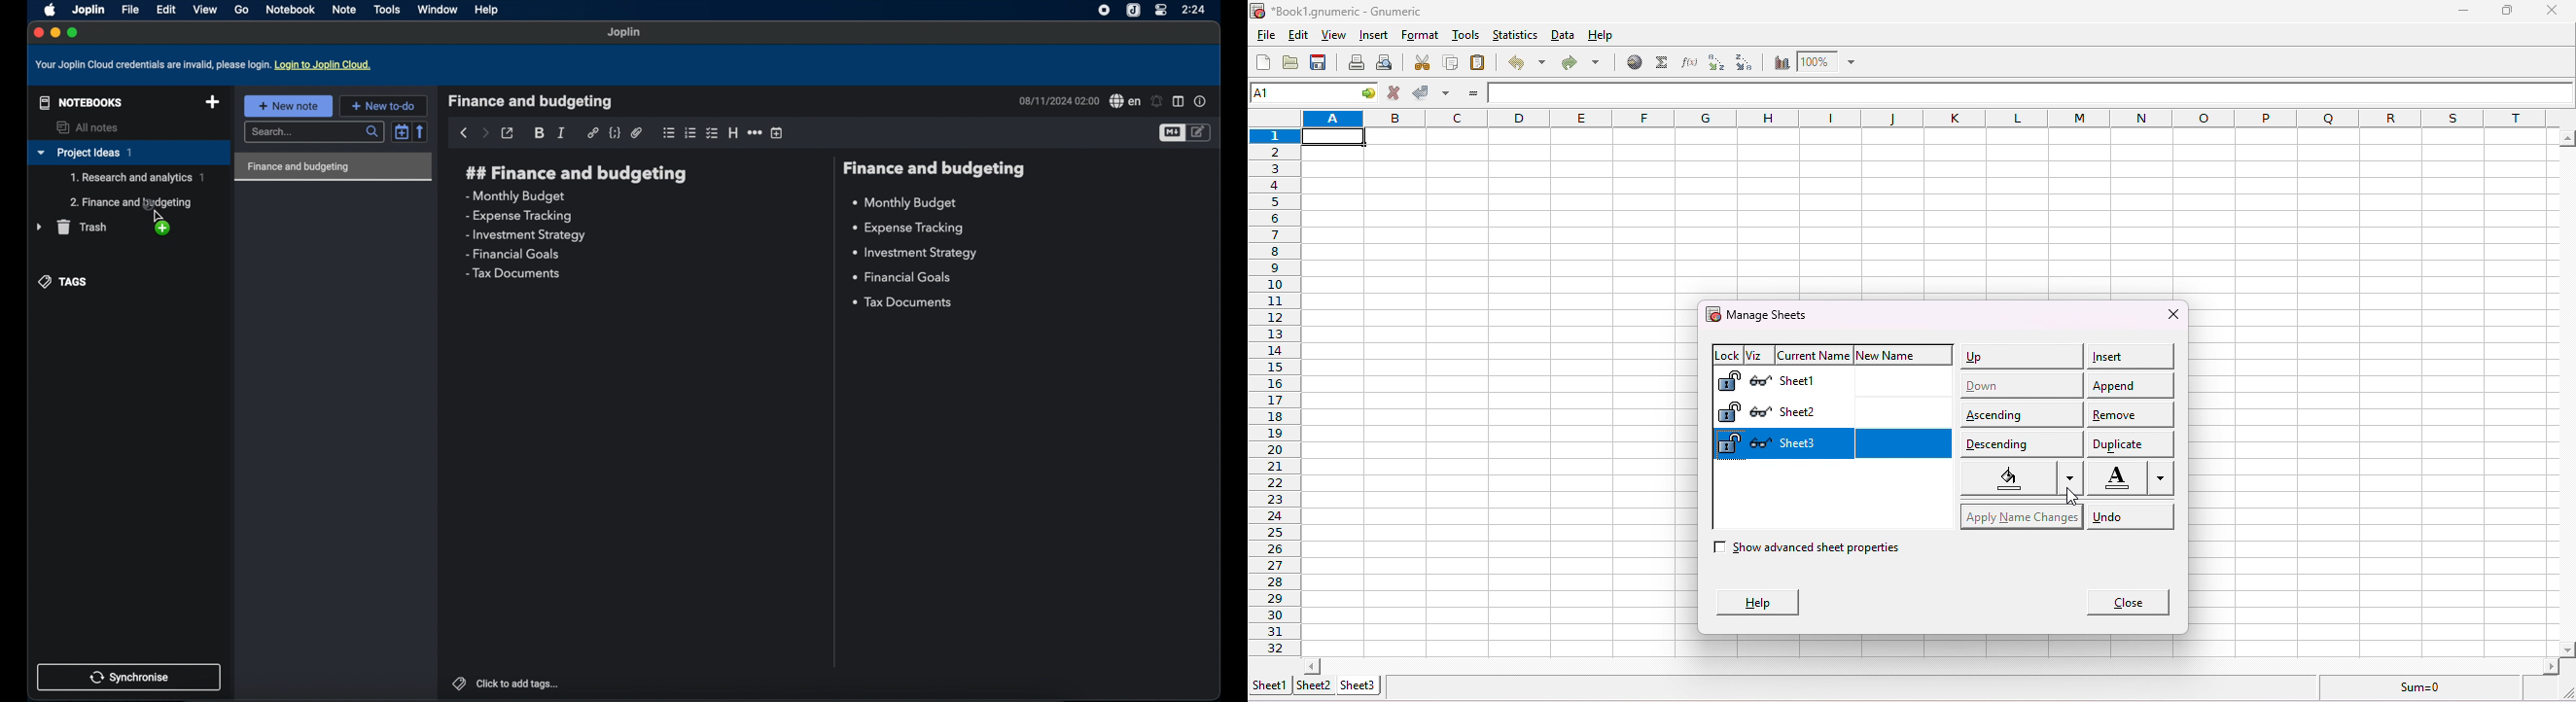 The width and height of the screenshot is (2576, 728). Describe the element at coordinates (713, 133) in the screenshot. I see `checkbox` at that location.